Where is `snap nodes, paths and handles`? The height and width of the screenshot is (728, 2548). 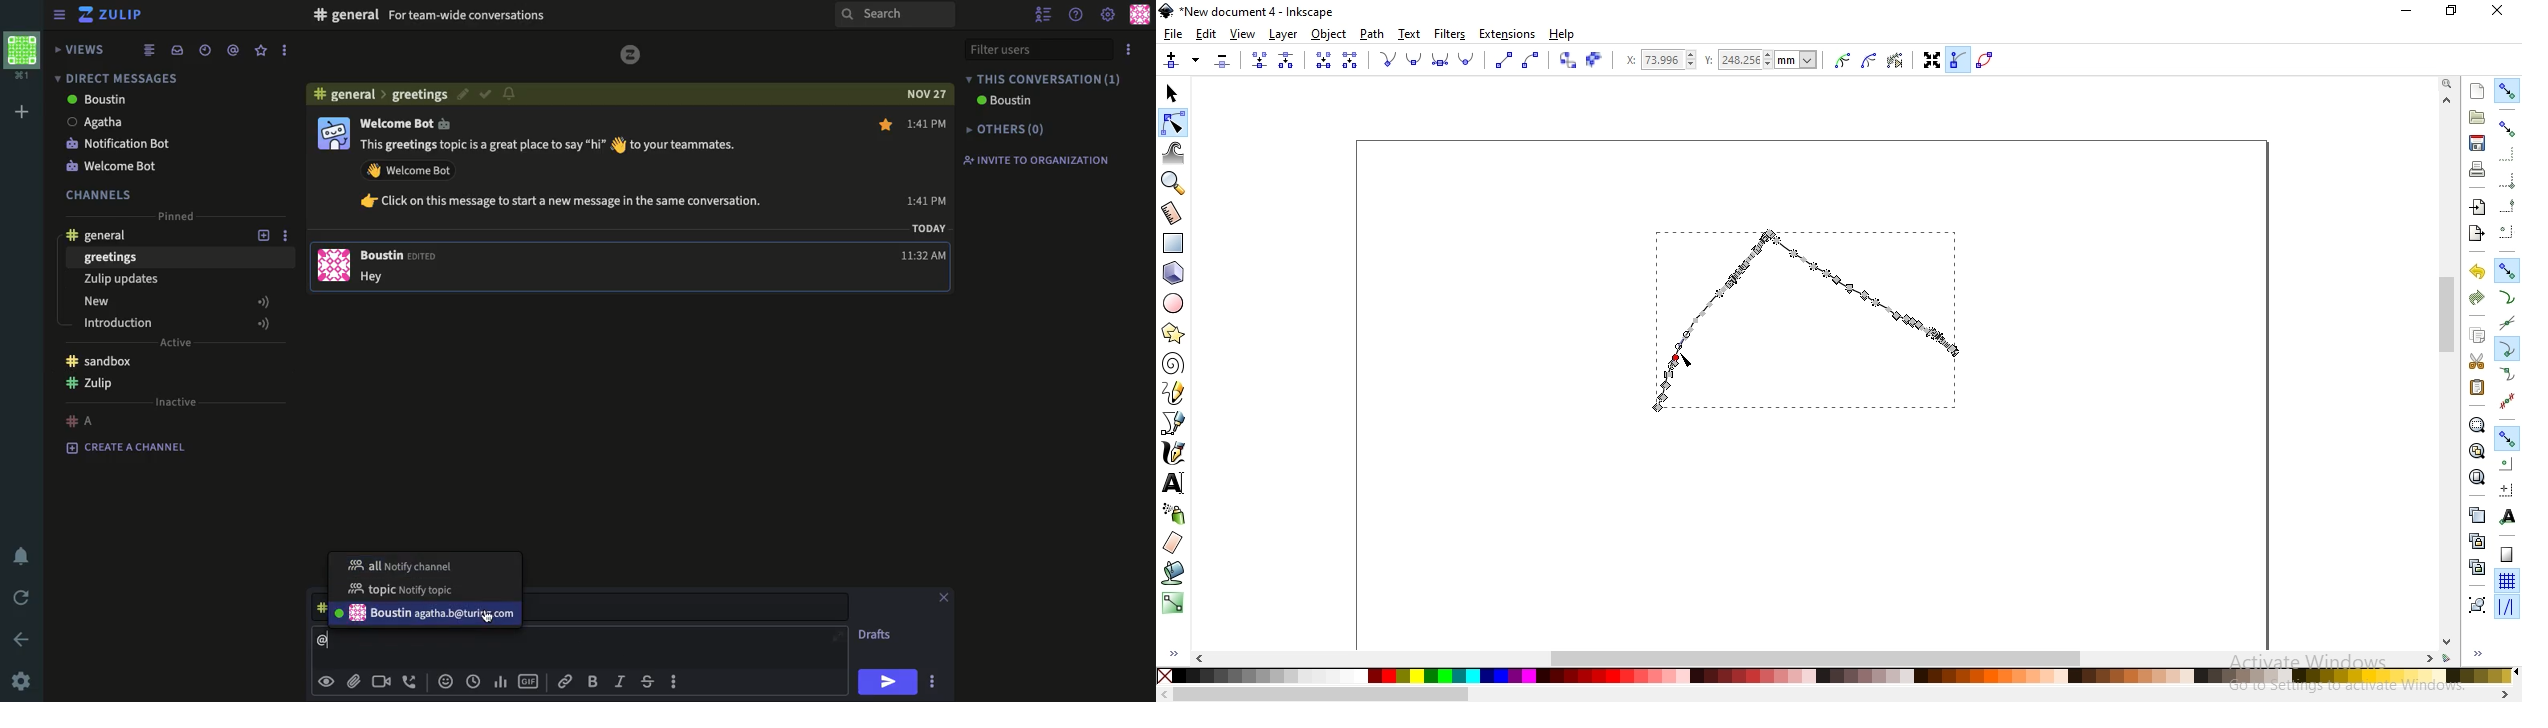 snap nodes, paths and handles is located at coordinates (2505, 269).